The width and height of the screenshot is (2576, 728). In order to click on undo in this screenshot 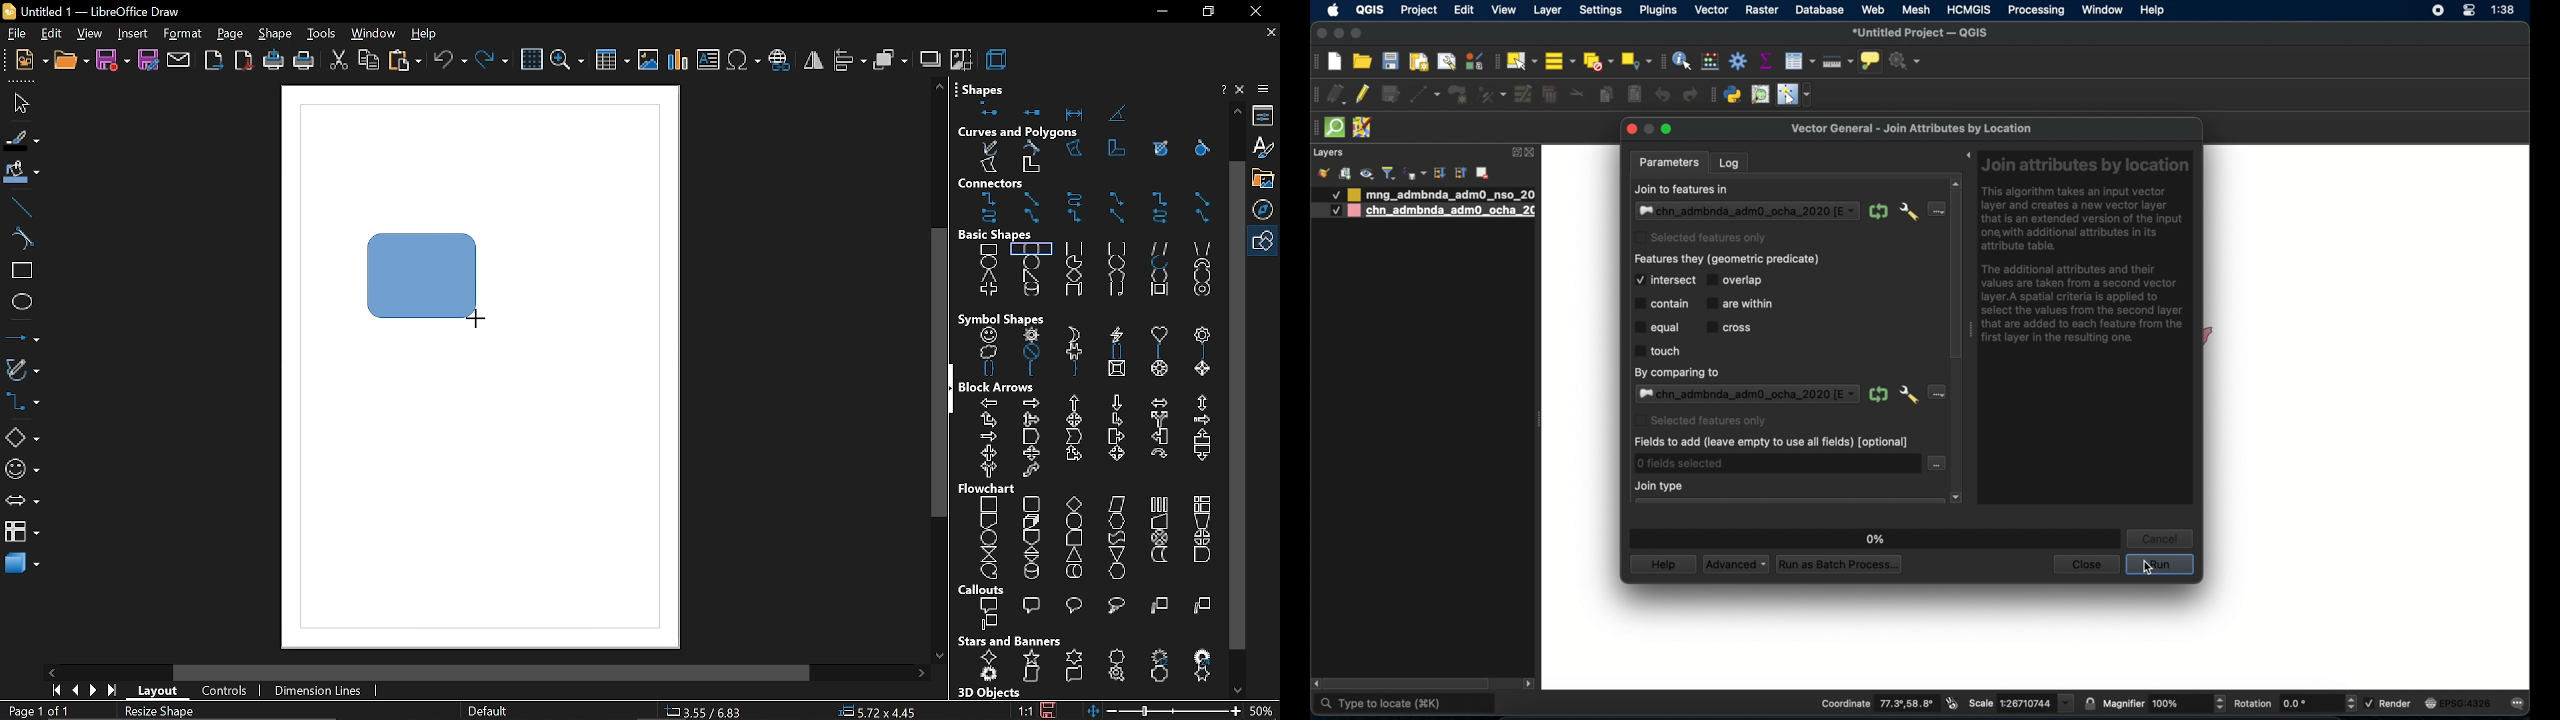, I will do `click(450, 62)`.